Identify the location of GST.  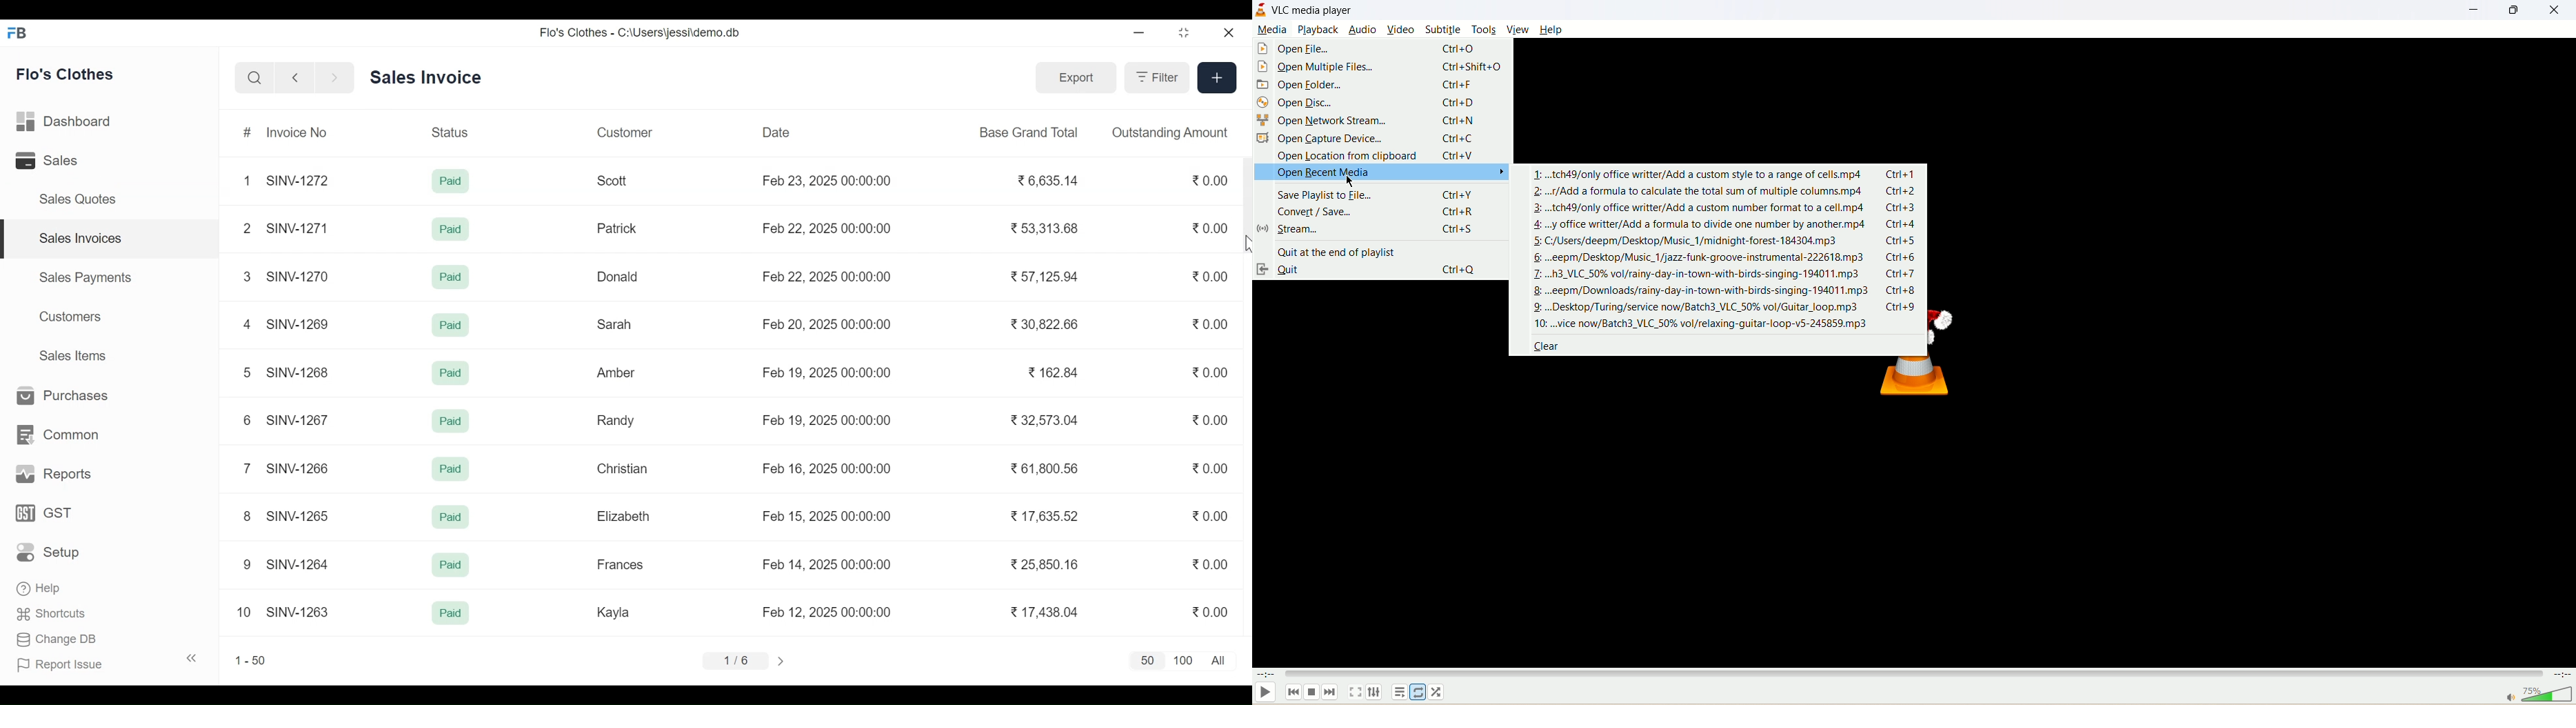
(44, 514).